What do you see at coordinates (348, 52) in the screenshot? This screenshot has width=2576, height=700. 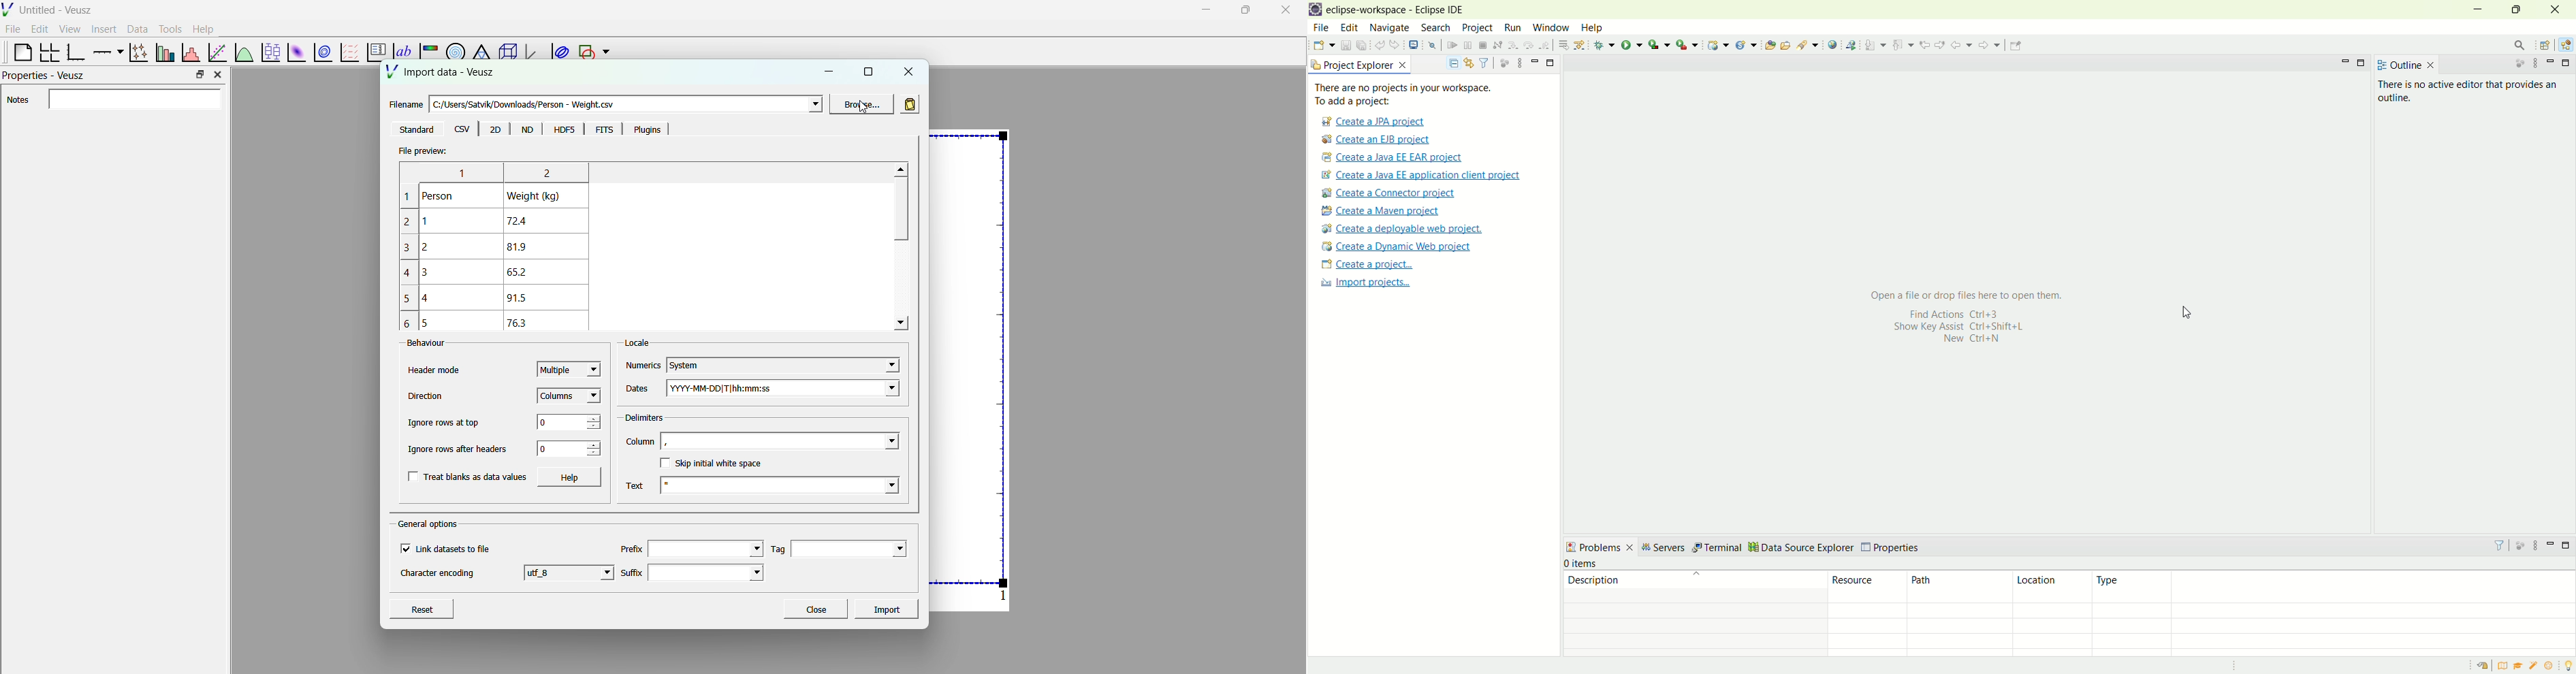 I see `plot a vector table` at bounding box center [348, 52].